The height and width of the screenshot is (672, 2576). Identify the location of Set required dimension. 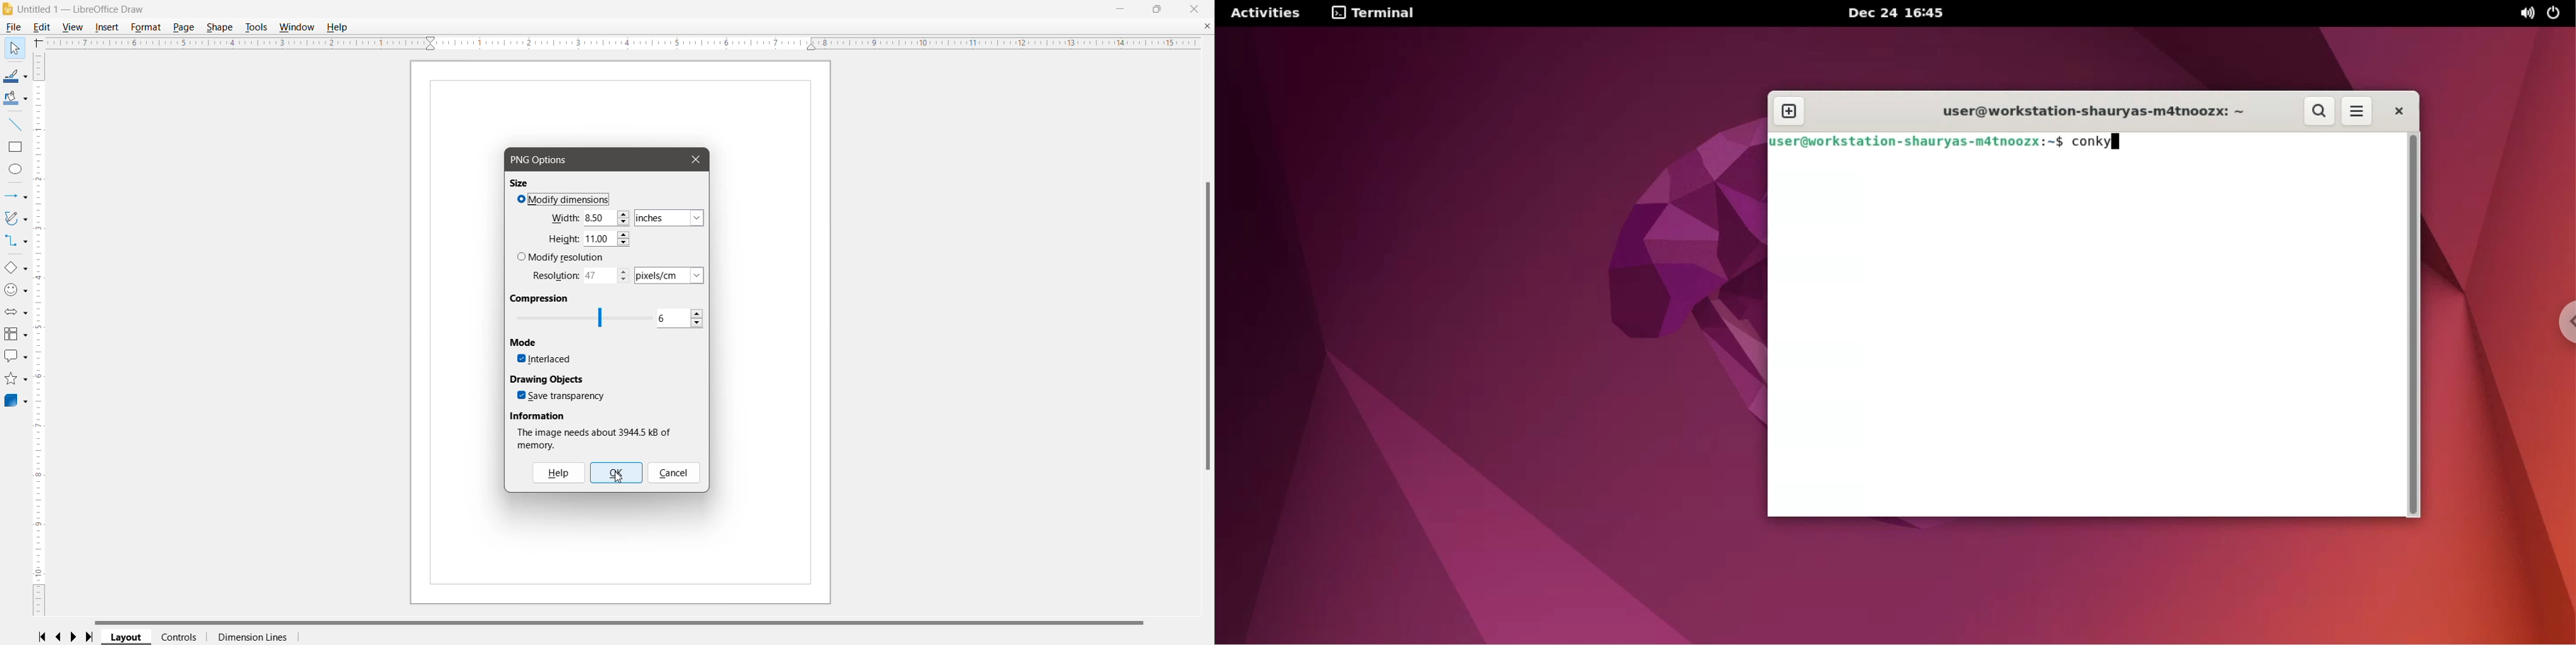
(669, 218).